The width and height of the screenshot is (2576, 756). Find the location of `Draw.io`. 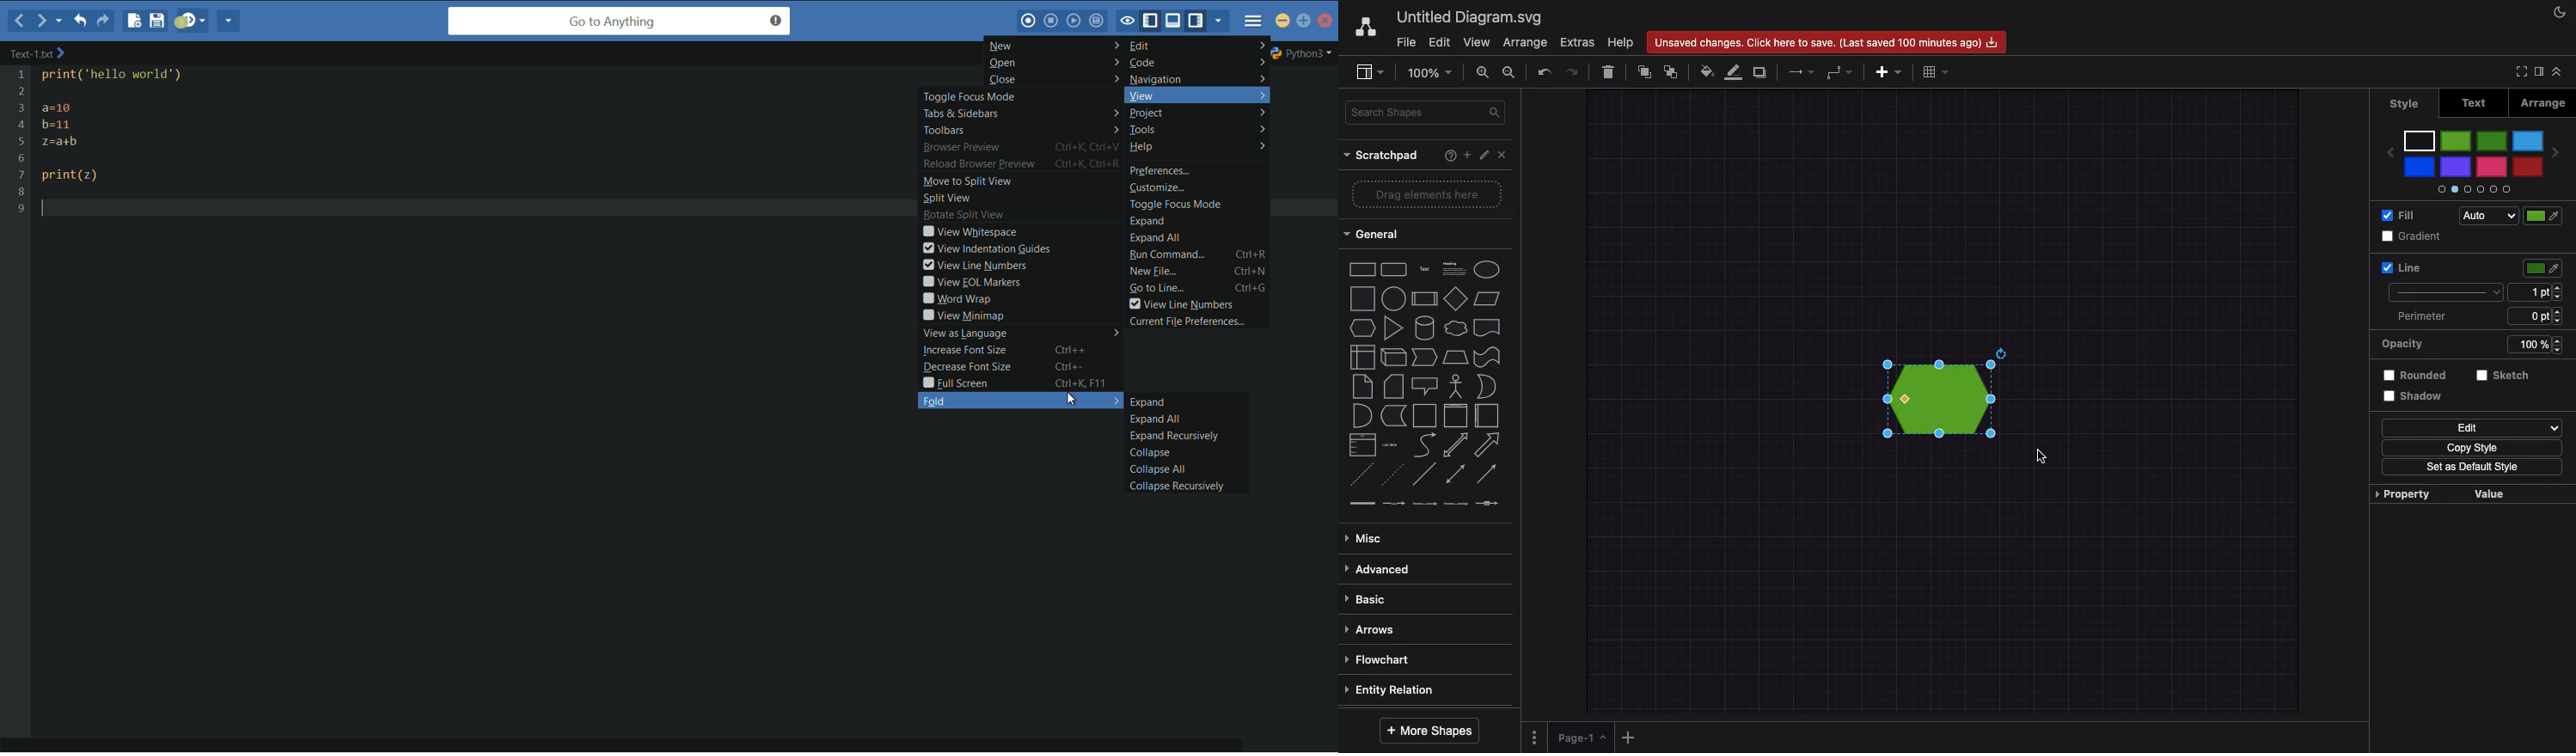

Draw.io is located at coordinates (1365, 30).